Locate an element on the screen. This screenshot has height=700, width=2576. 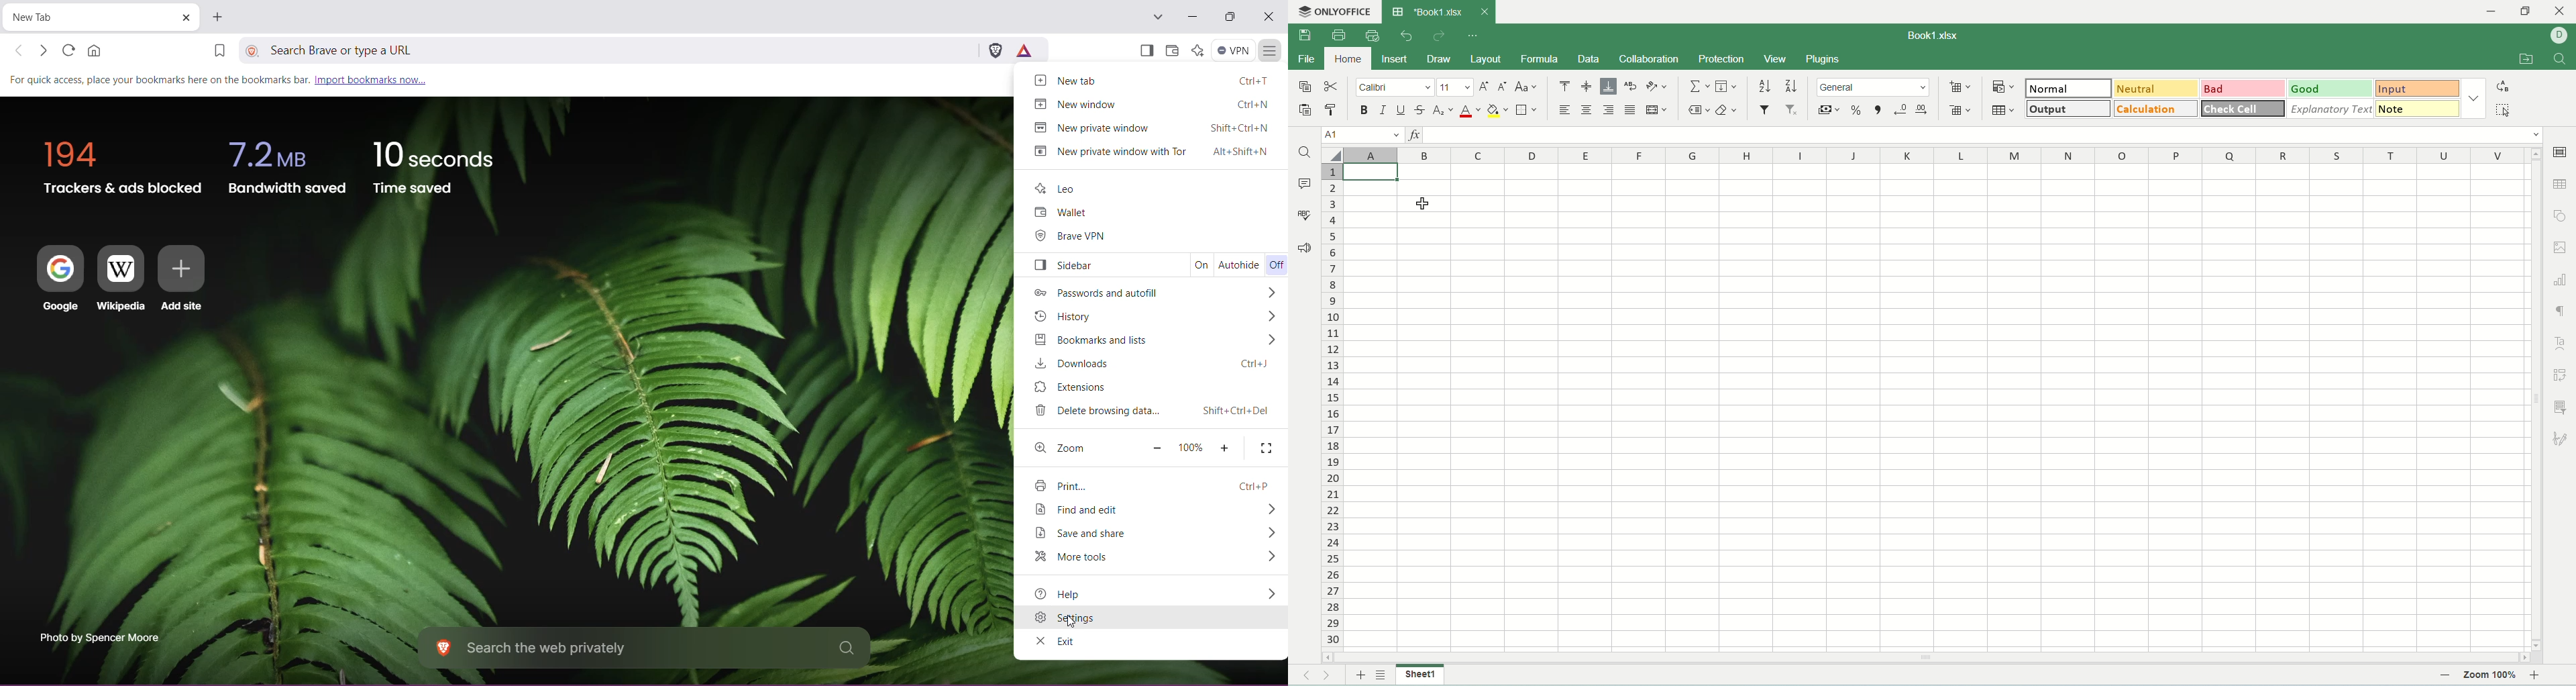
next is located at coordinates (1333, 676).